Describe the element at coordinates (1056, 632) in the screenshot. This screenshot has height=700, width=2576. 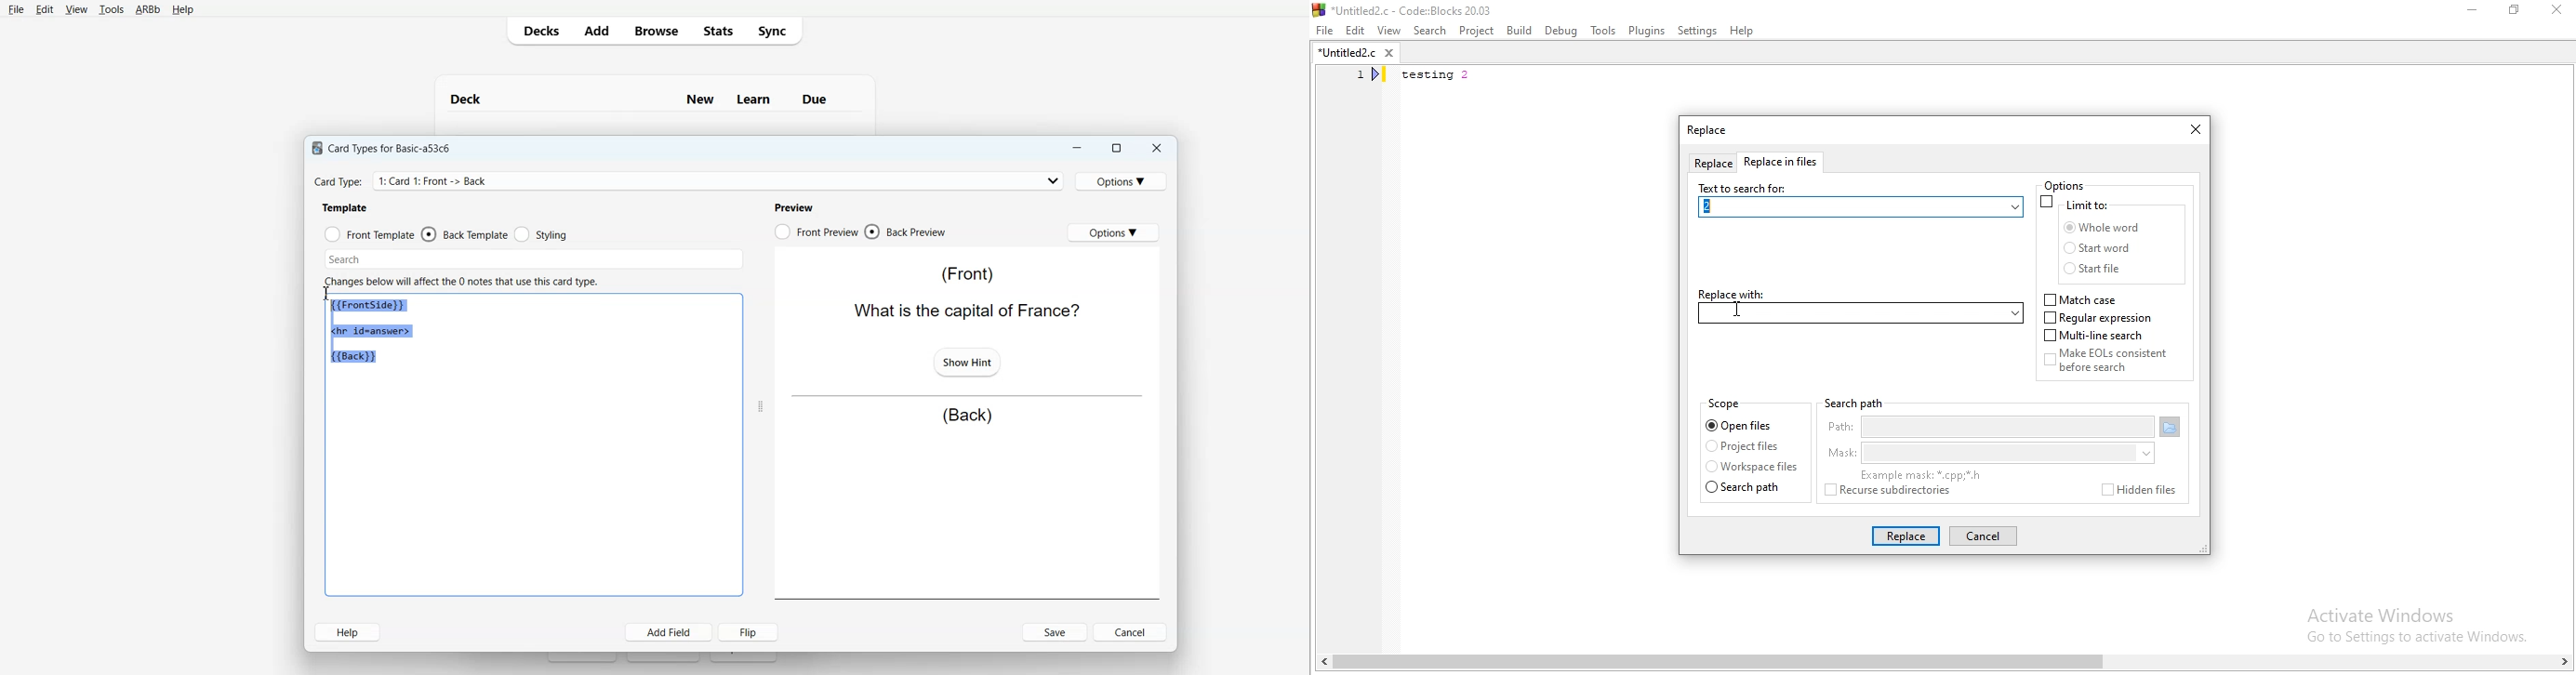
I see `Save` at that location.